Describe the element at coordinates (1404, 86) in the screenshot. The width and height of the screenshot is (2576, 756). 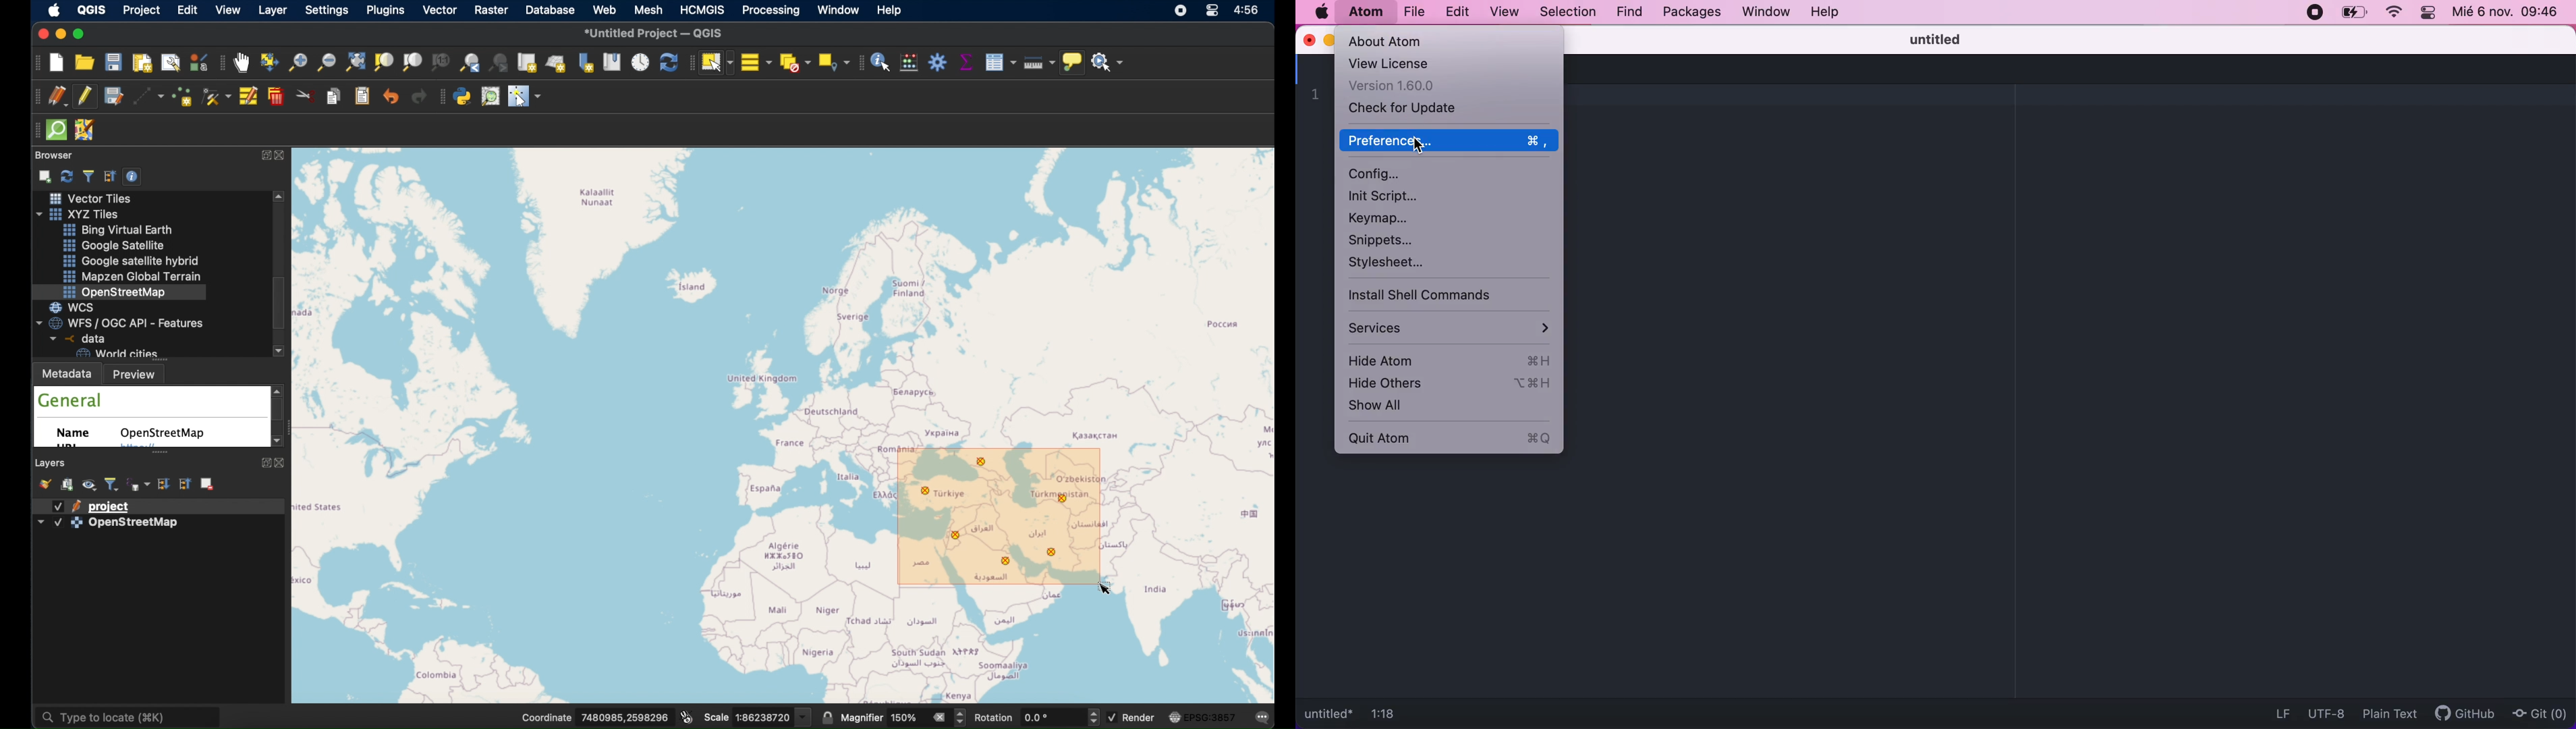
I see `version 1.60.0` at that location.